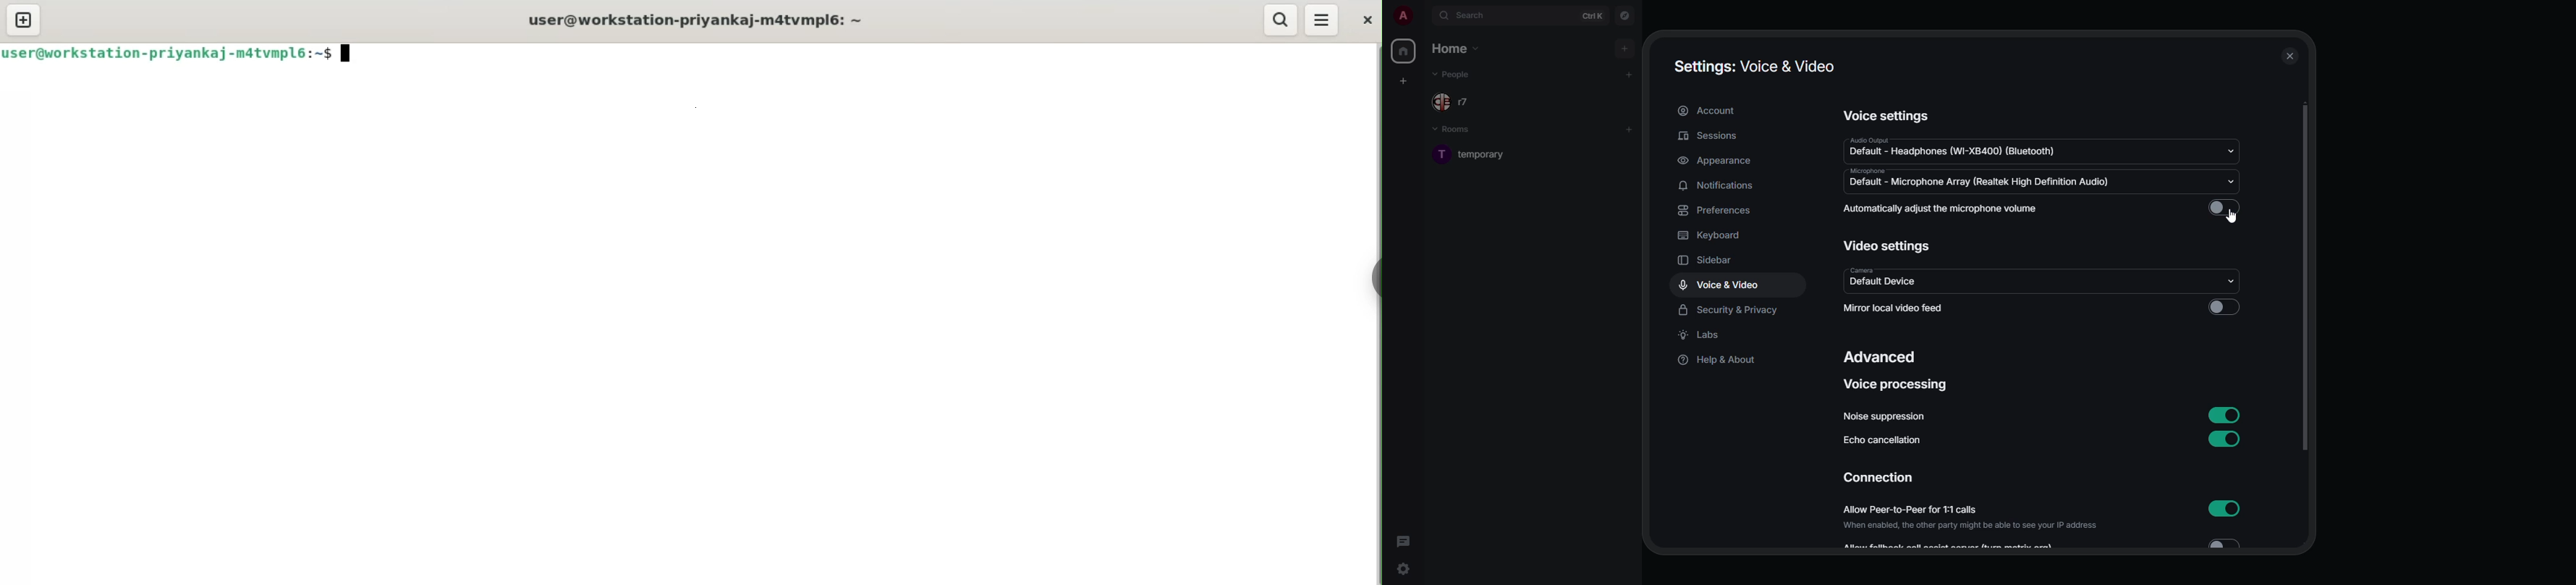 This screenshot has height=588, width=2576. I want to click on a, so click(1403, 14).